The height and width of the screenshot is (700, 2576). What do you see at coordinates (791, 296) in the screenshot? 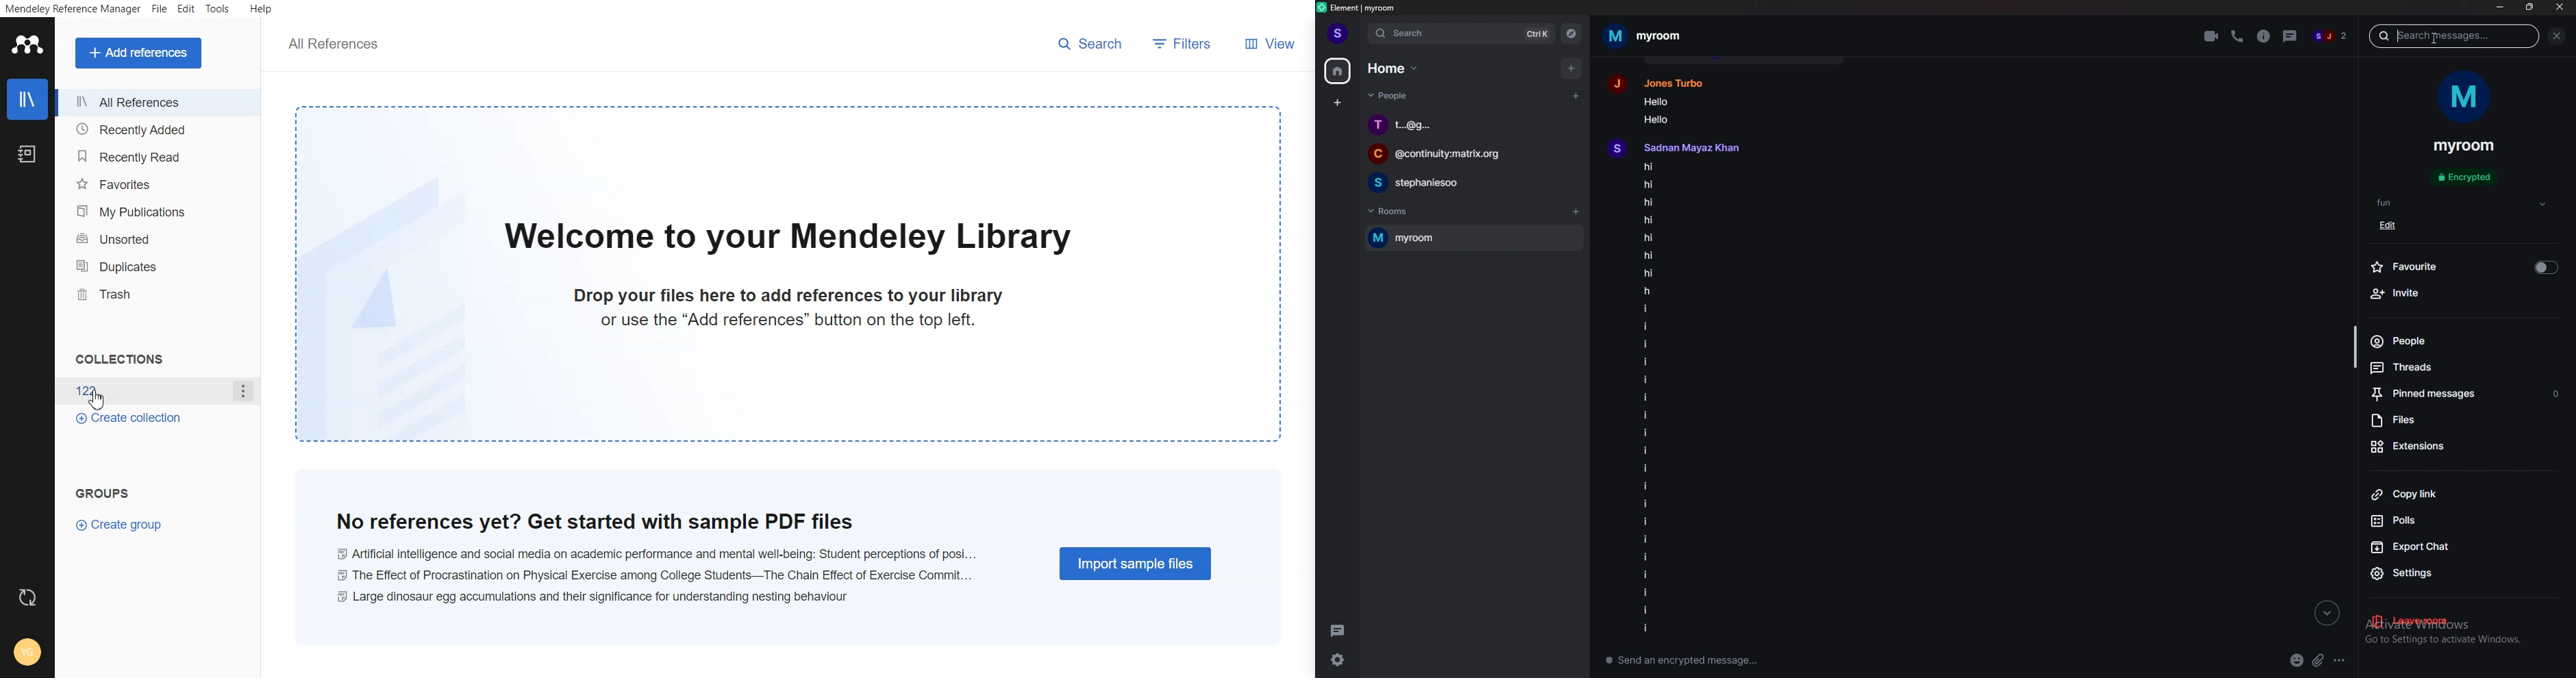
I see `drop your files here to add references to your library` at bounding box center [791, 296].